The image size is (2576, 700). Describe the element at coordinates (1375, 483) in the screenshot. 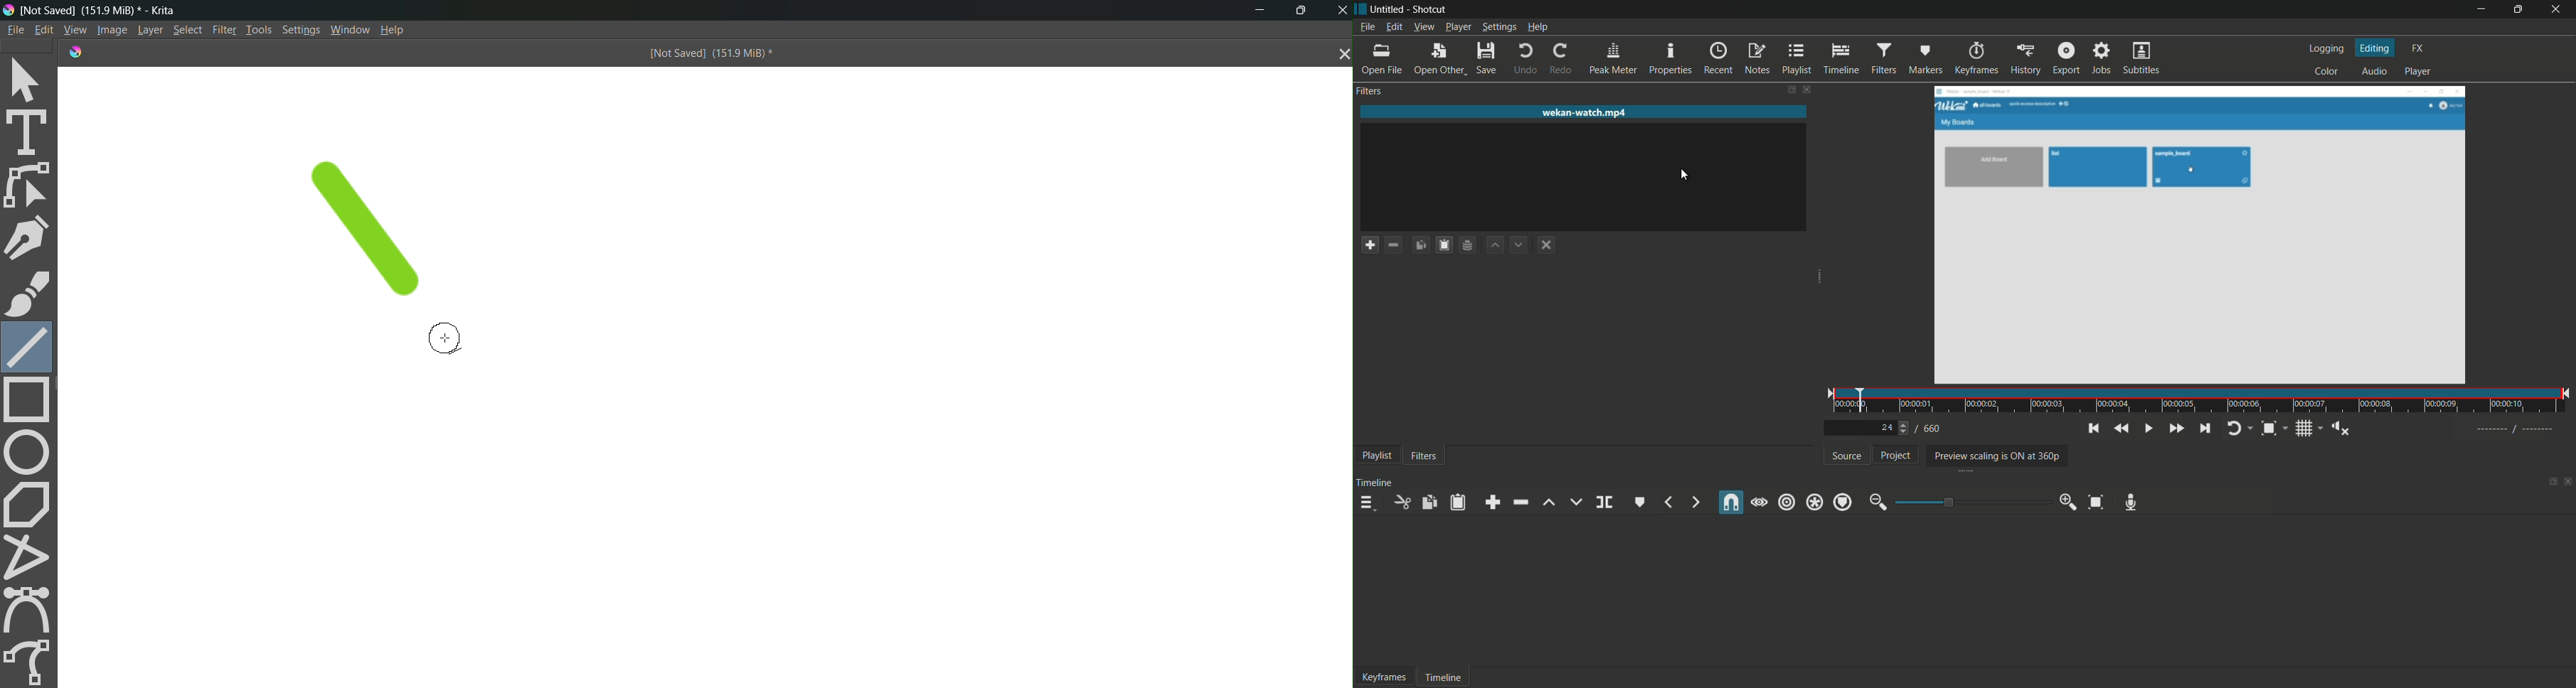

I see `timeline` at that location.